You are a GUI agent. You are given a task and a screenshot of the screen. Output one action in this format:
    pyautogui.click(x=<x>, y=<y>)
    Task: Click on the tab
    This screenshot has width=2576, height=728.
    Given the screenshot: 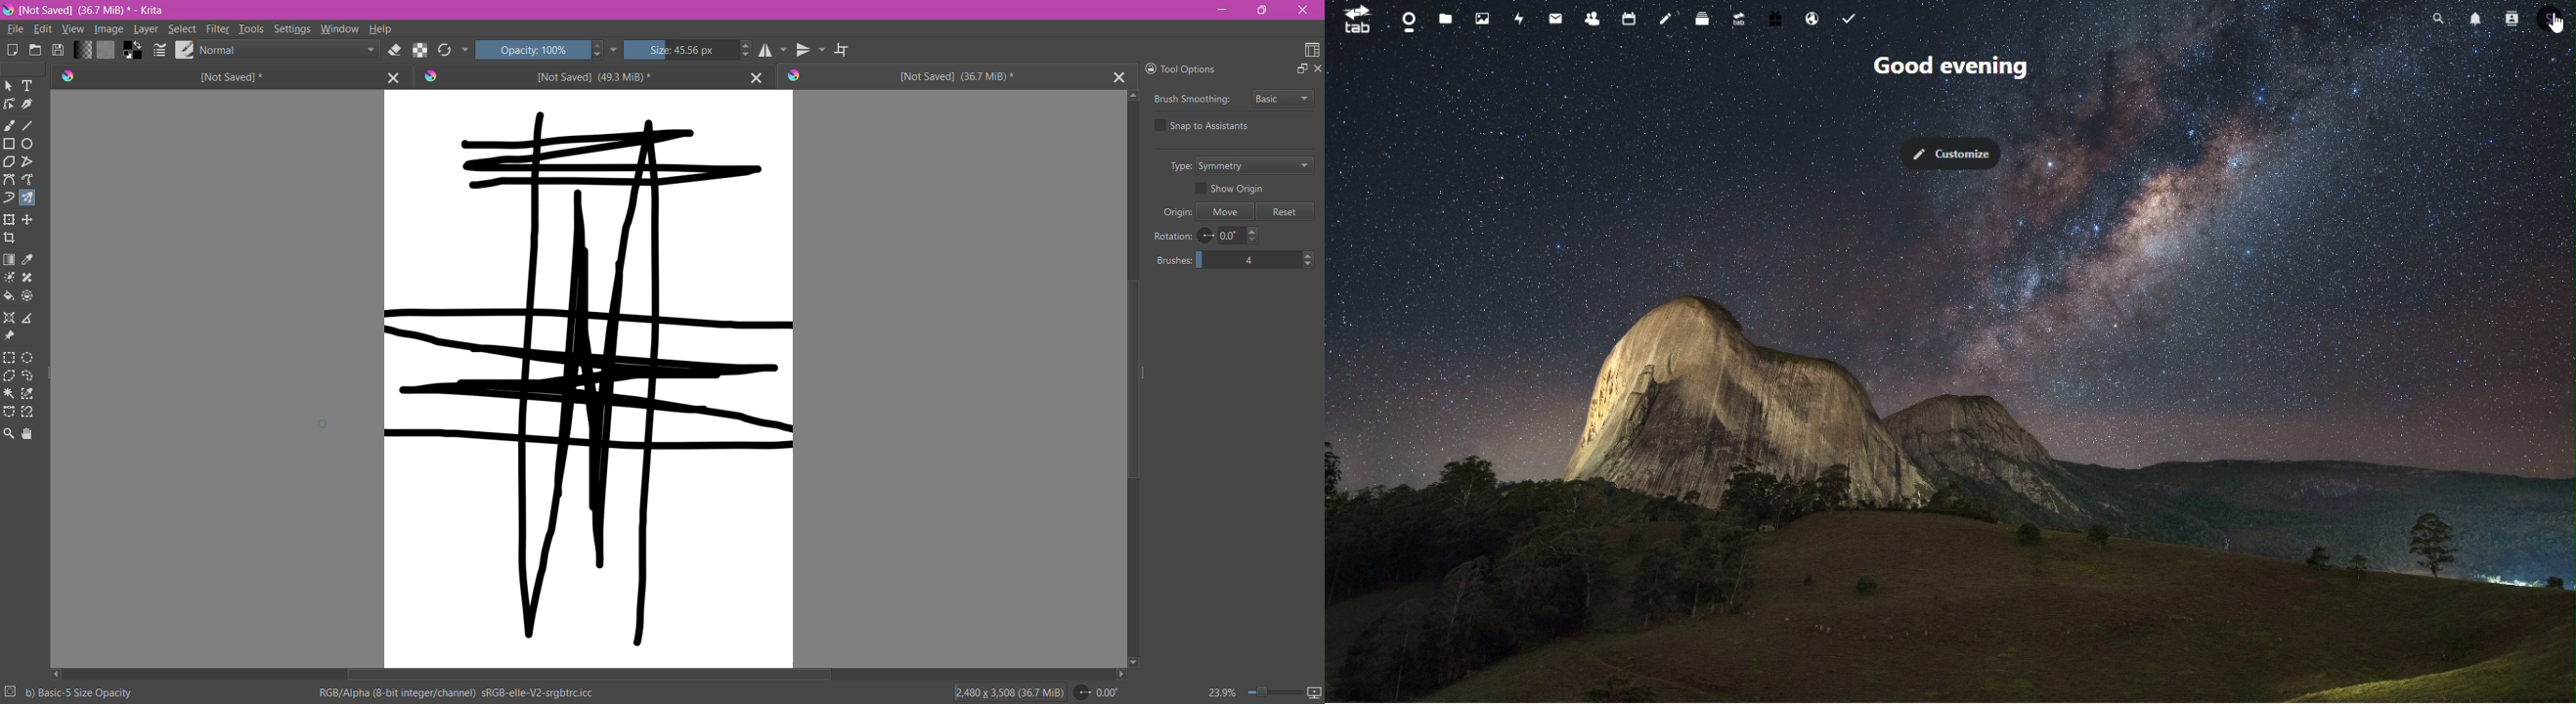 What is the action you would take?
    pyautogui.click(x=1356, y=20)
    